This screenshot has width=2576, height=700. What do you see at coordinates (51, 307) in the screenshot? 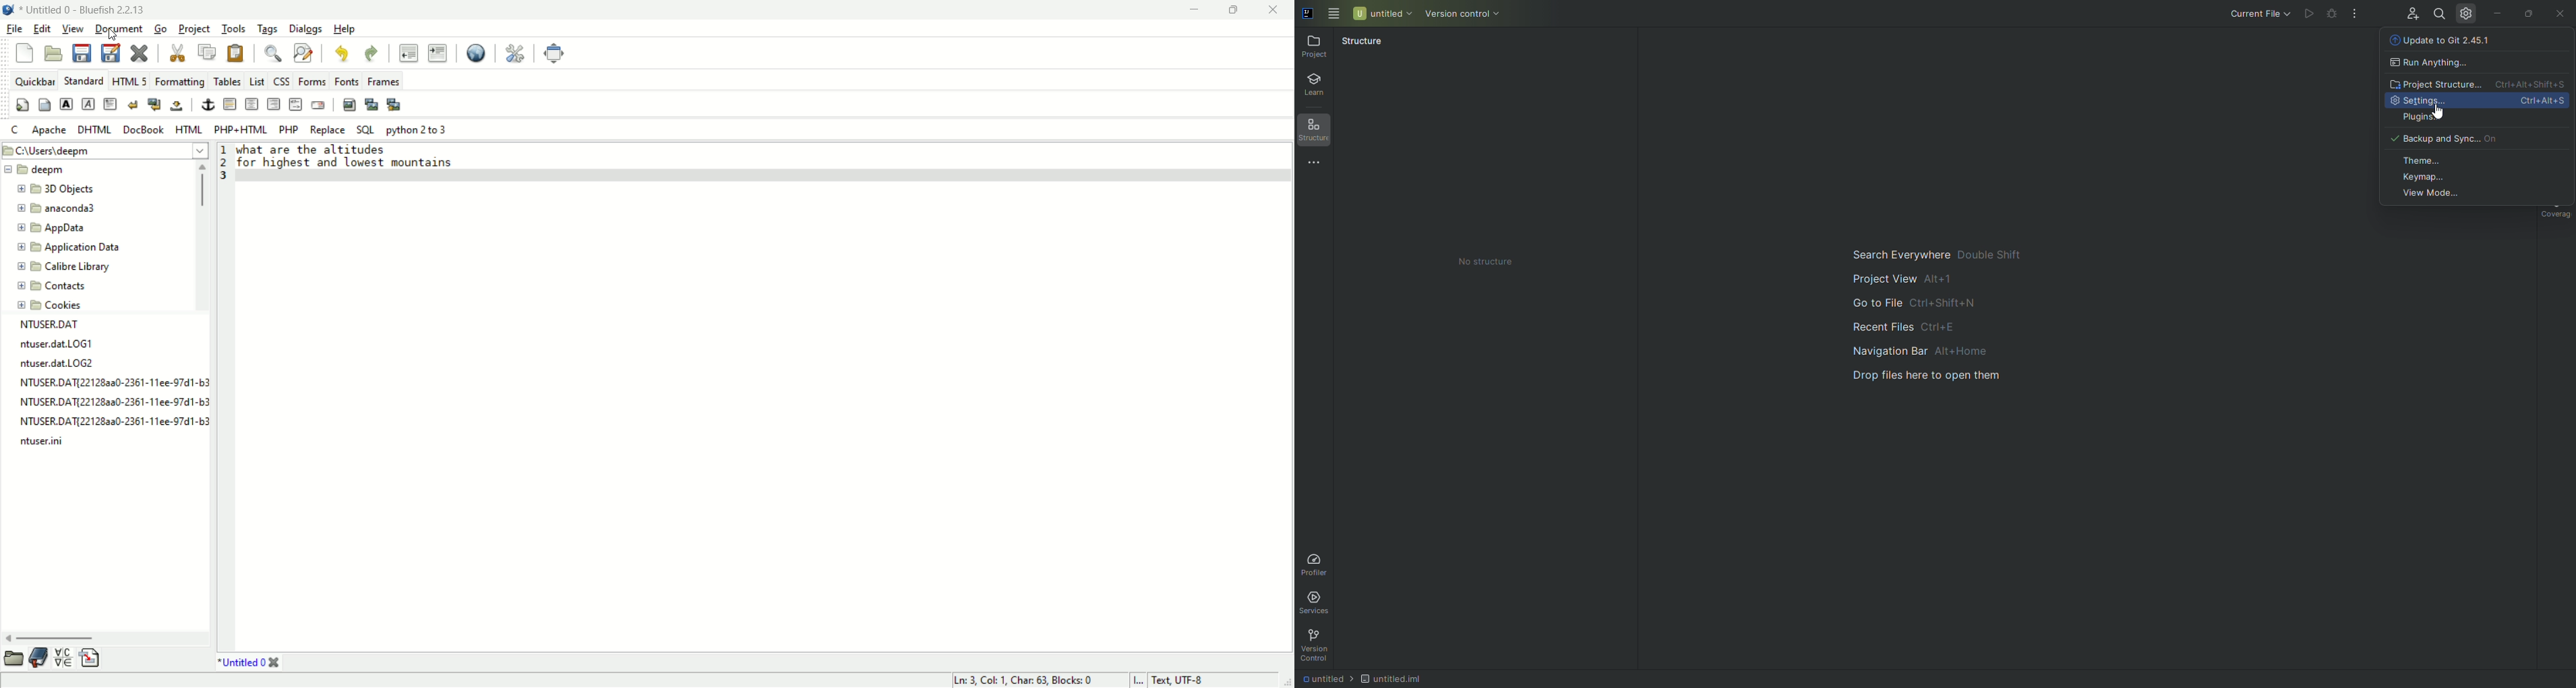
I see `cookies` at bounding box center [51, 307].